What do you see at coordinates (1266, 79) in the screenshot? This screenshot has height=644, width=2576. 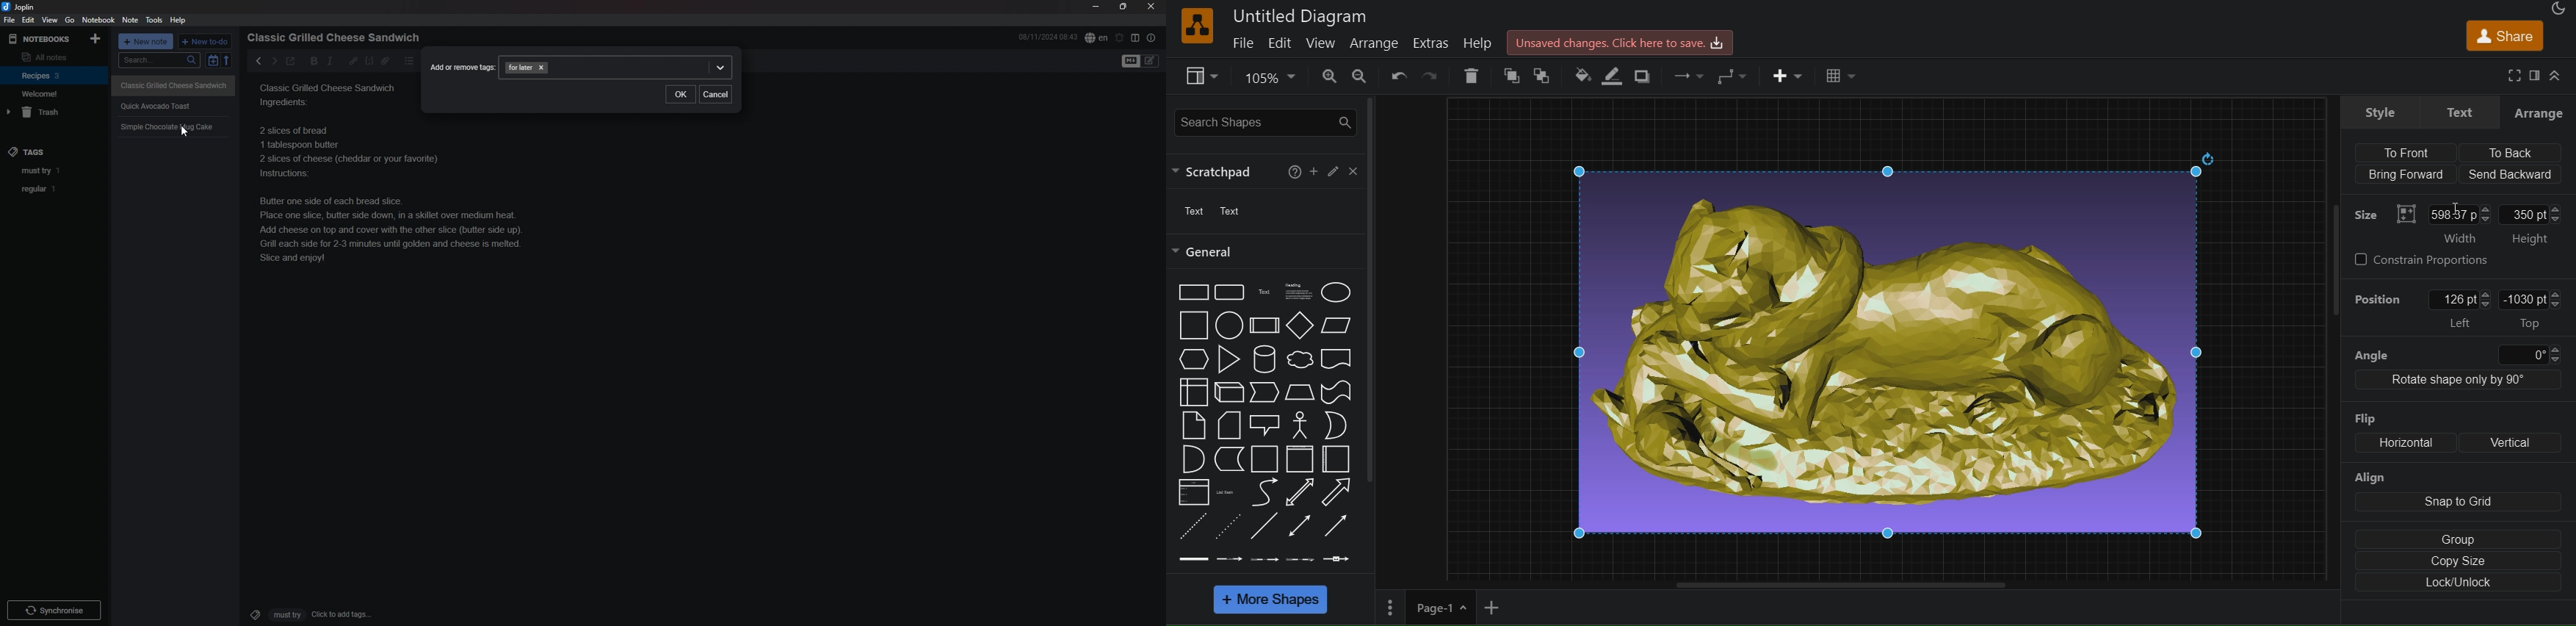 I see `zoom` at bounding box center [1266, 79].